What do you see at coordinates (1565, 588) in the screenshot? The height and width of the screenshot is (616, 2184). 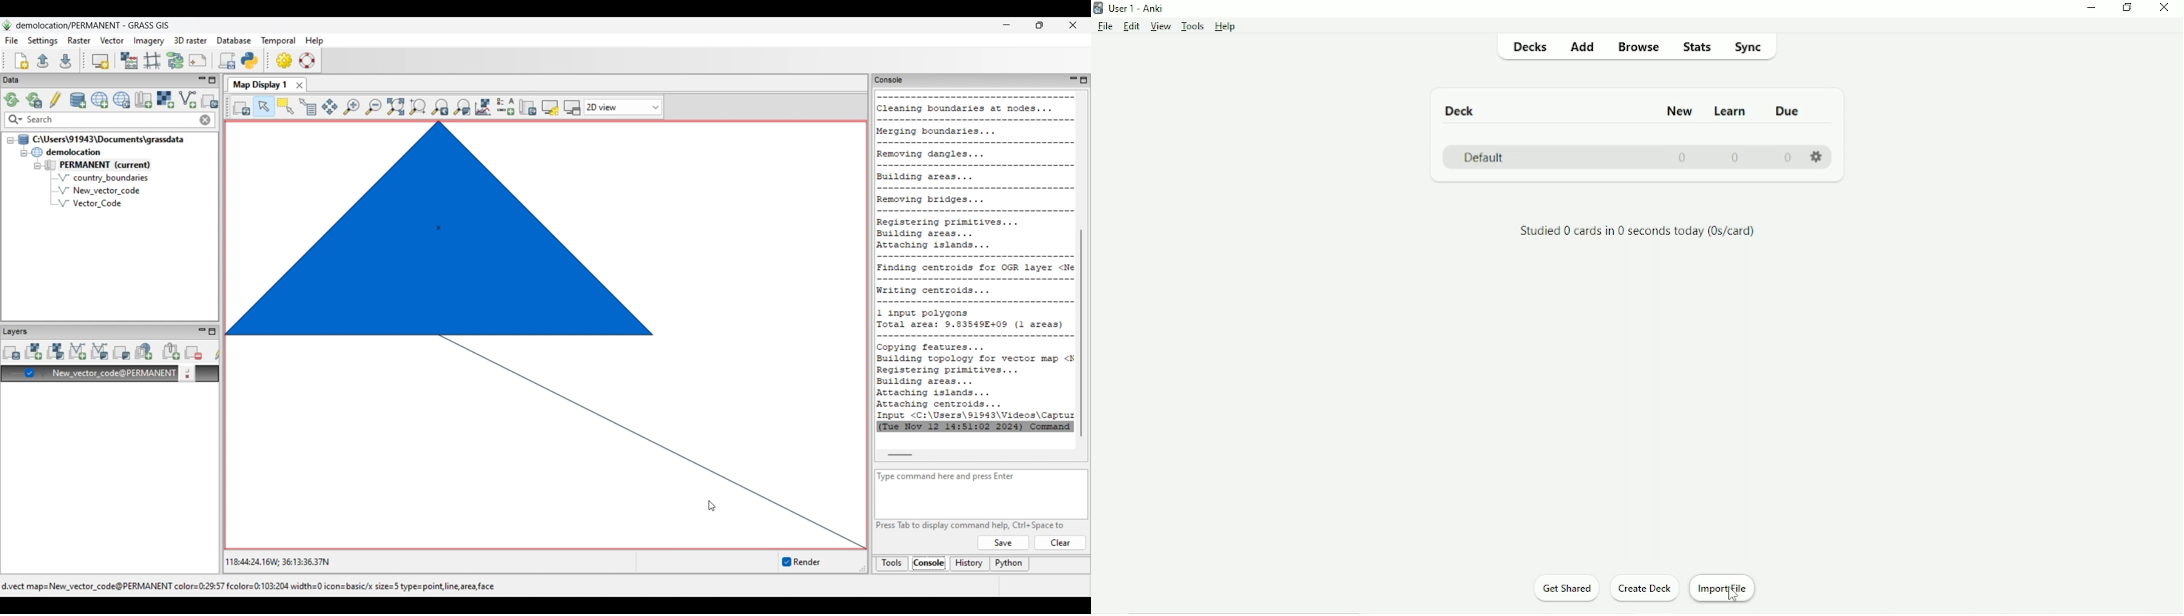 I see `Get Shared` at bounding box center [1565, 588].